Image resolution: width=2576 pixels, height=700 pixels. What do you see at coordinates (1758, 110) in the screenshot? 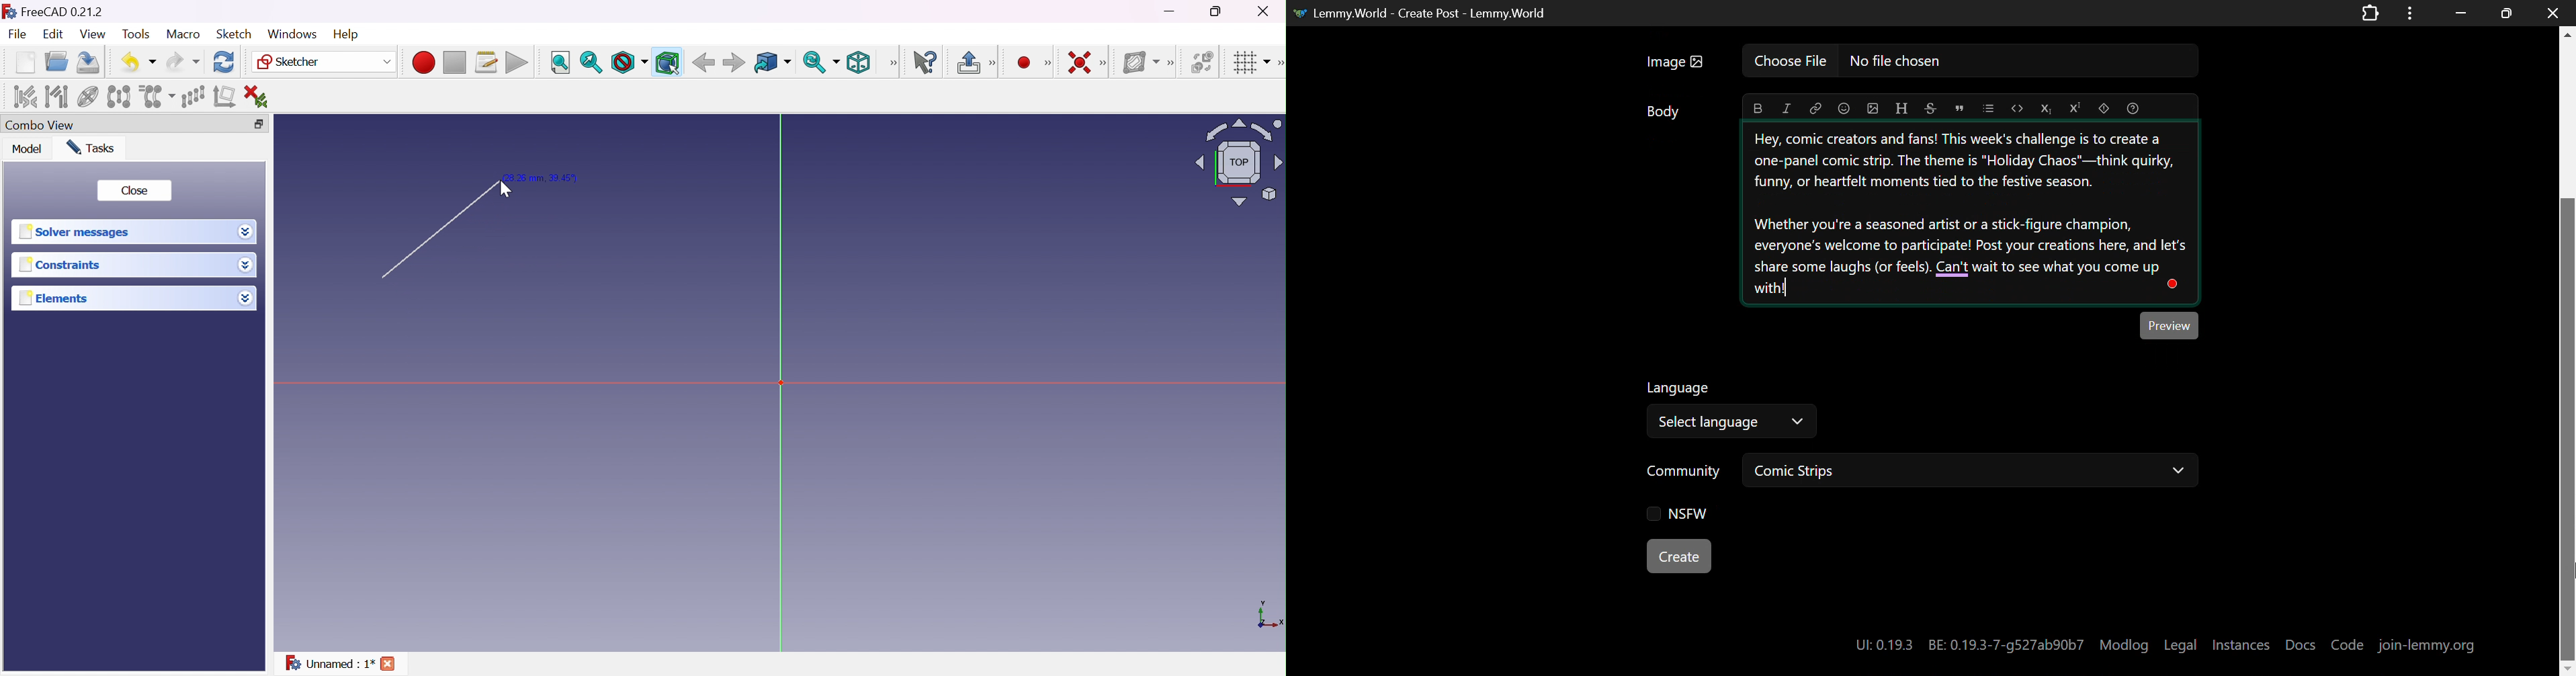
I see `bold` at bounding box center [1758, 110].